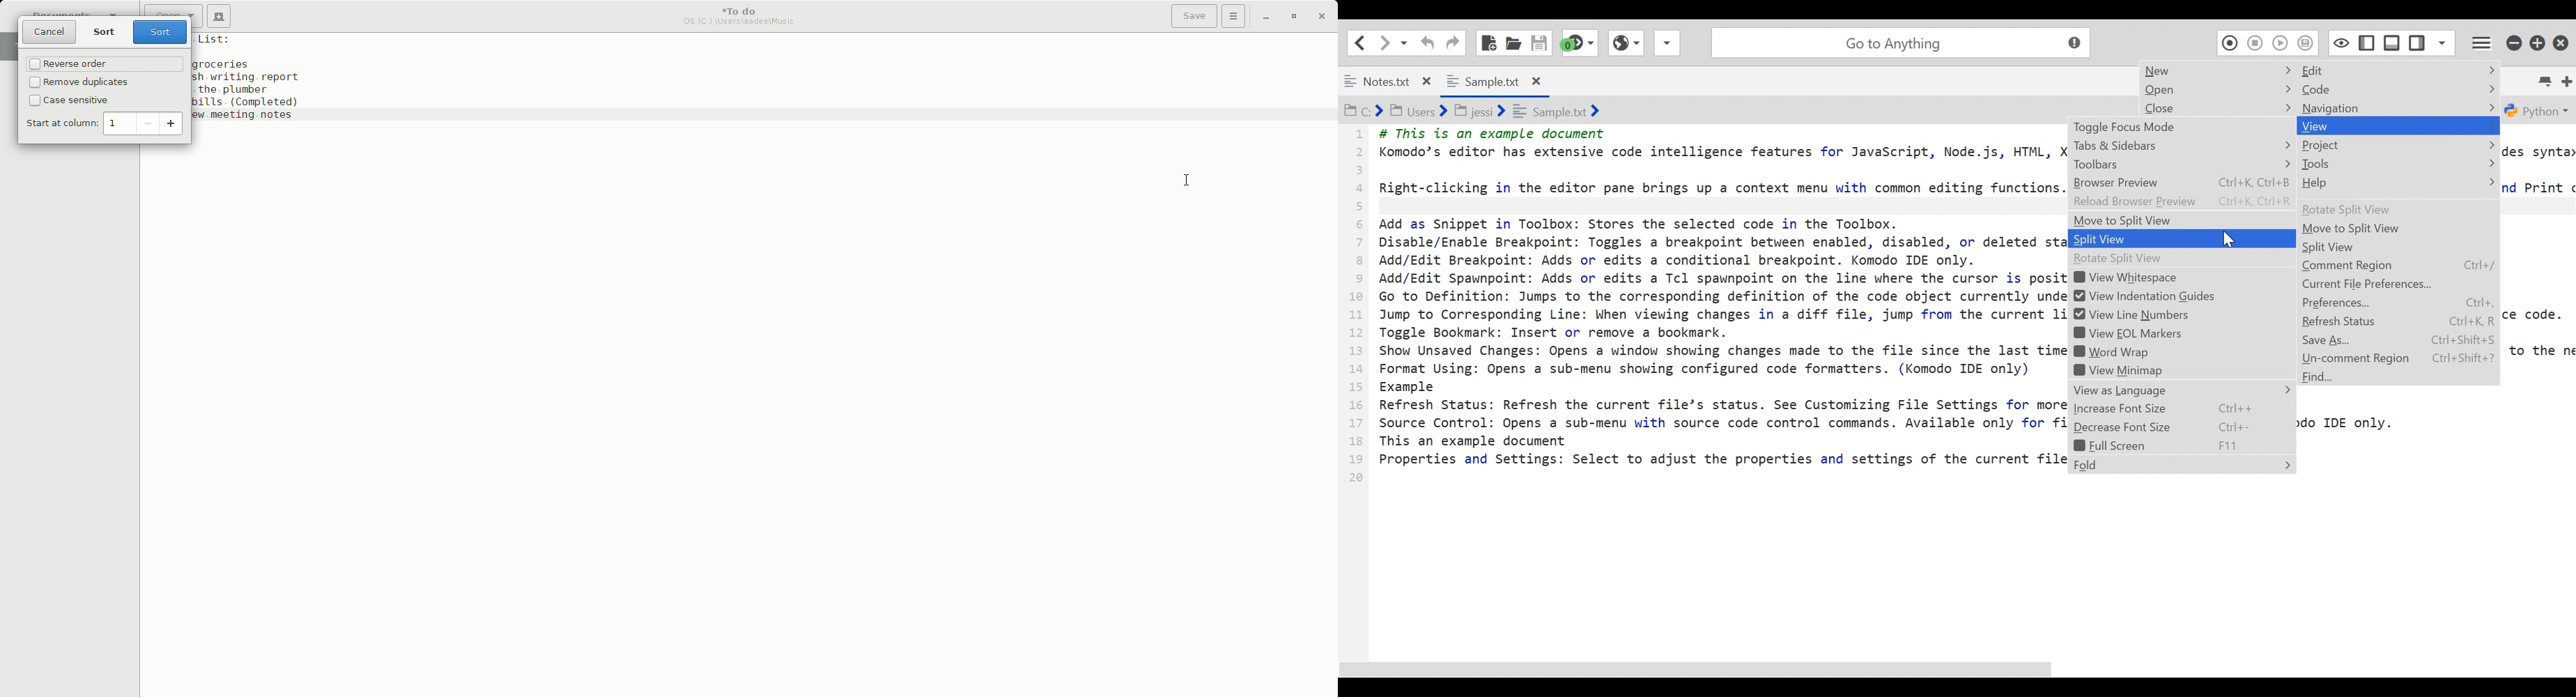 Image resolution: width=2576 pixels, height=700 pixels. Describe the element at coordinates (1513, 42) in the screenshot. I see `Open File` at that location.